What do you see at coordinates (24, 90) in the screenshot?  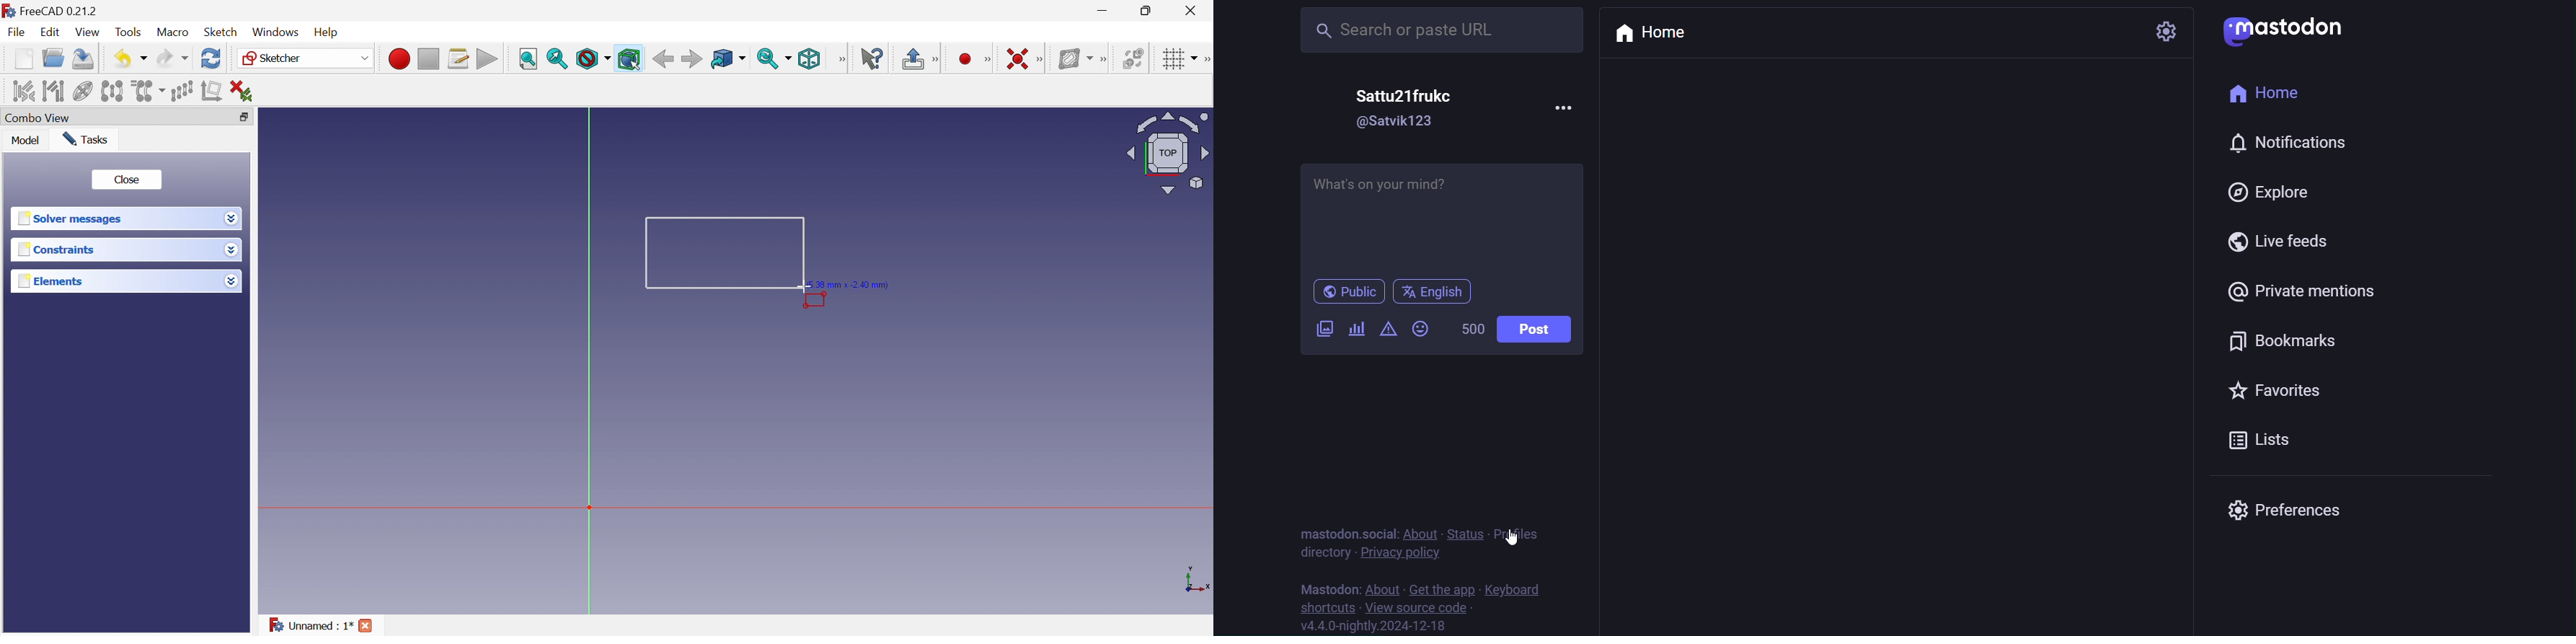 I see `Select associated constraints` at bounding box center [24, 90].